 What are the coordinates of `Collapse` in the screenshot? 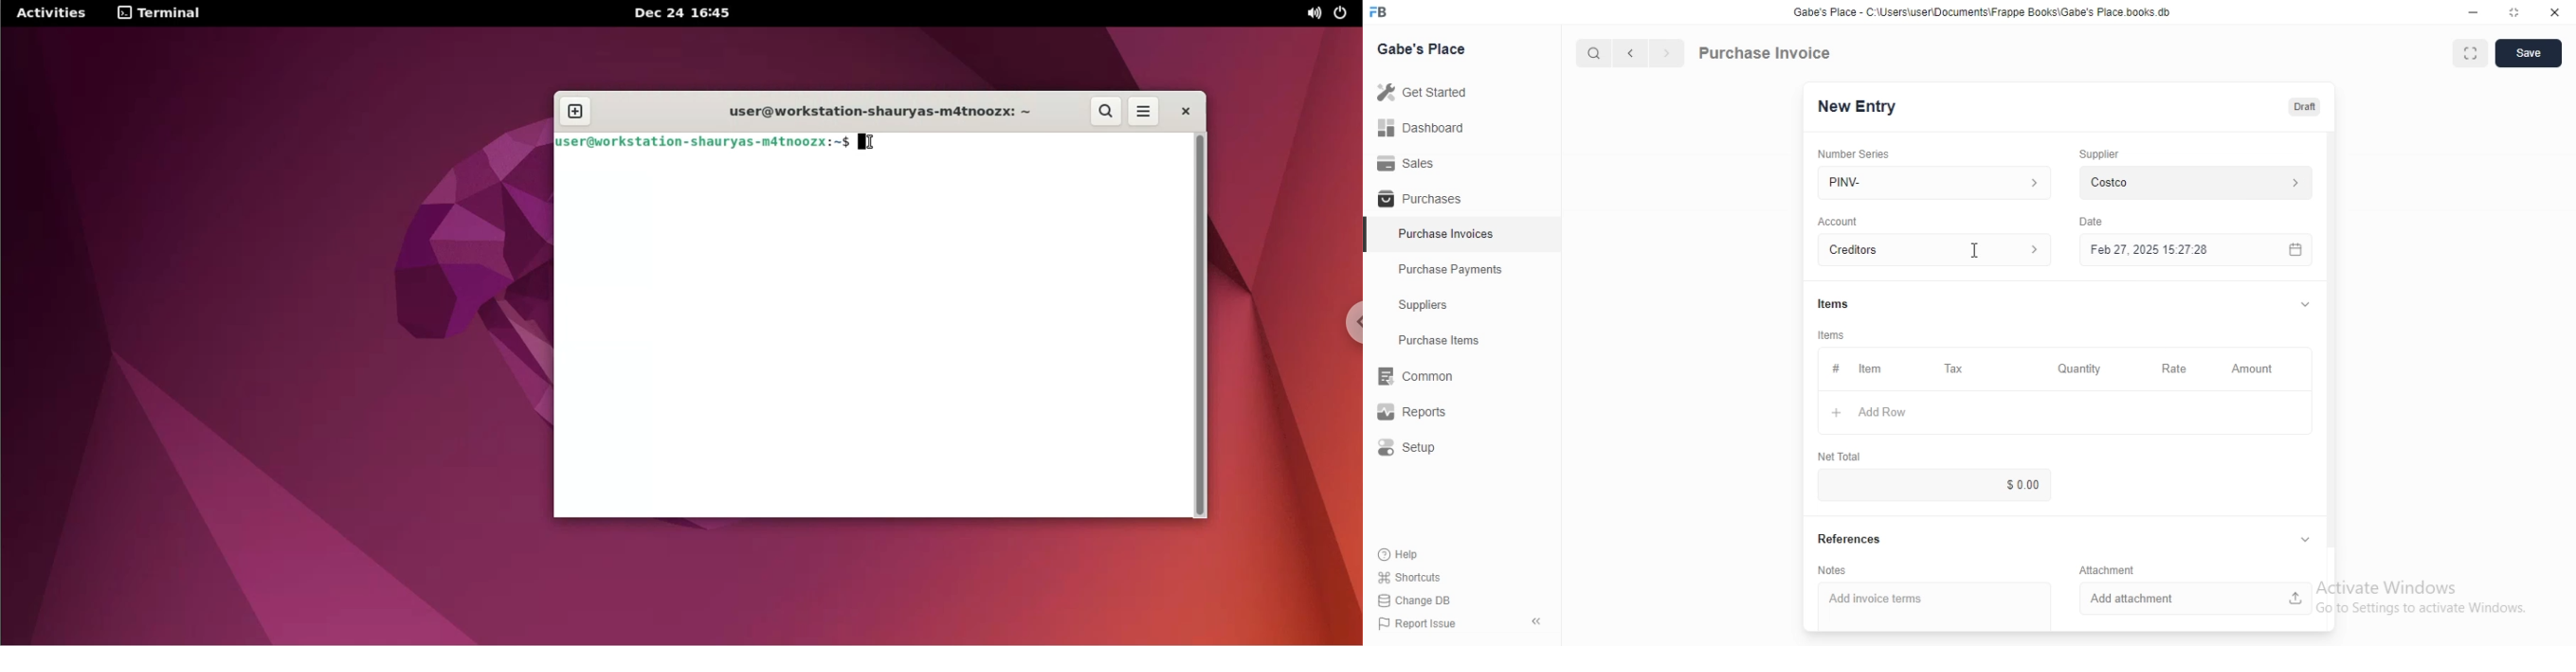 It's located at (2305, 539).